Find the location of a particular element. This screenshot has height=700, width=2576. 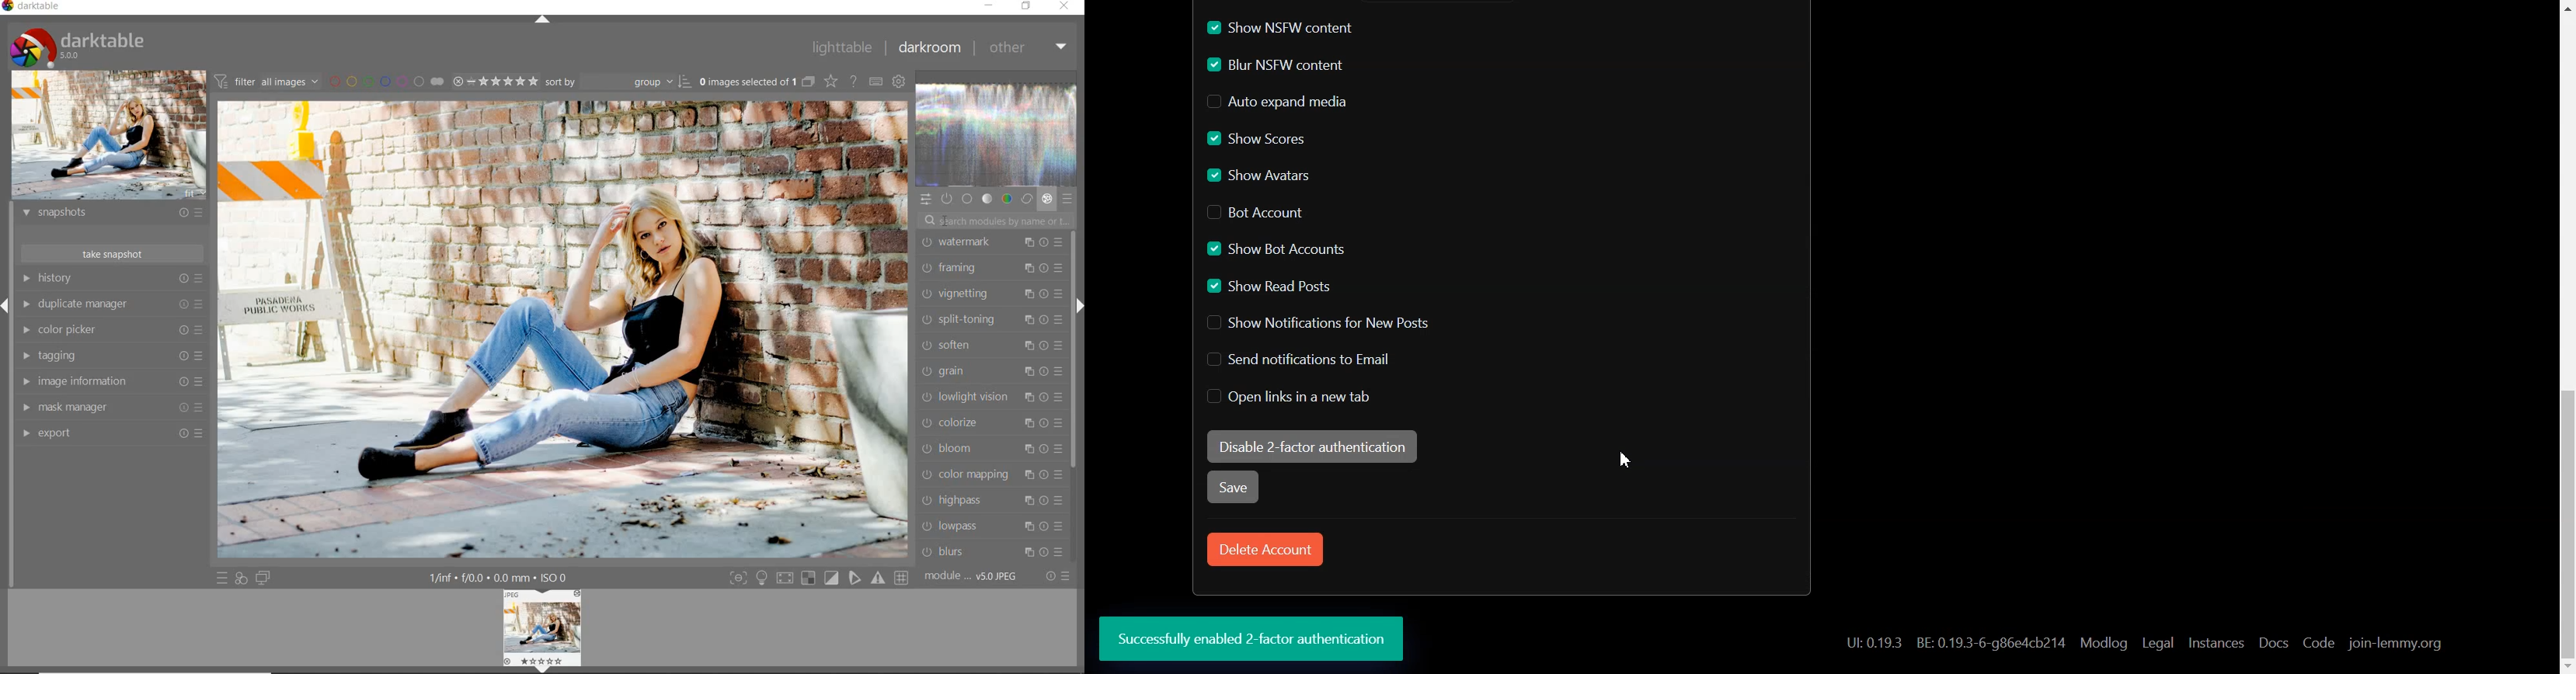

change overlays shown on thumbnails is located at coordinates (831, 81).